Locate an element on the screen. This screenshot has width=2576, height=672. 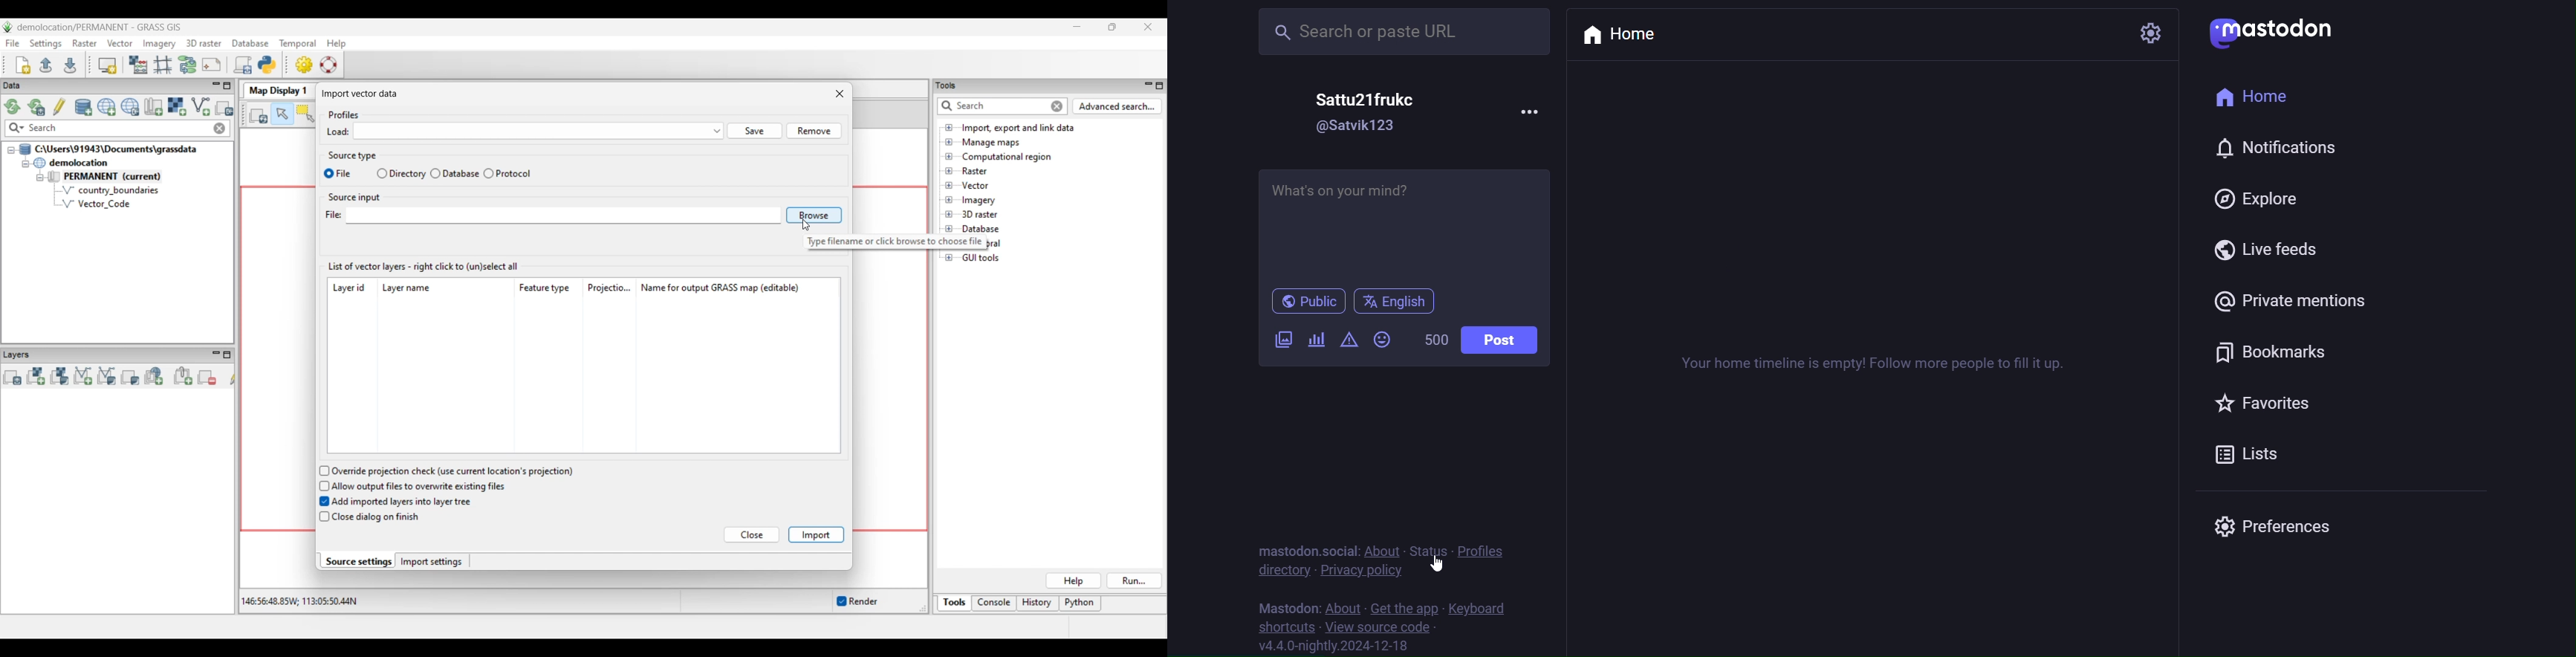
Privacy Policy is located at coordinates (1366, 573).